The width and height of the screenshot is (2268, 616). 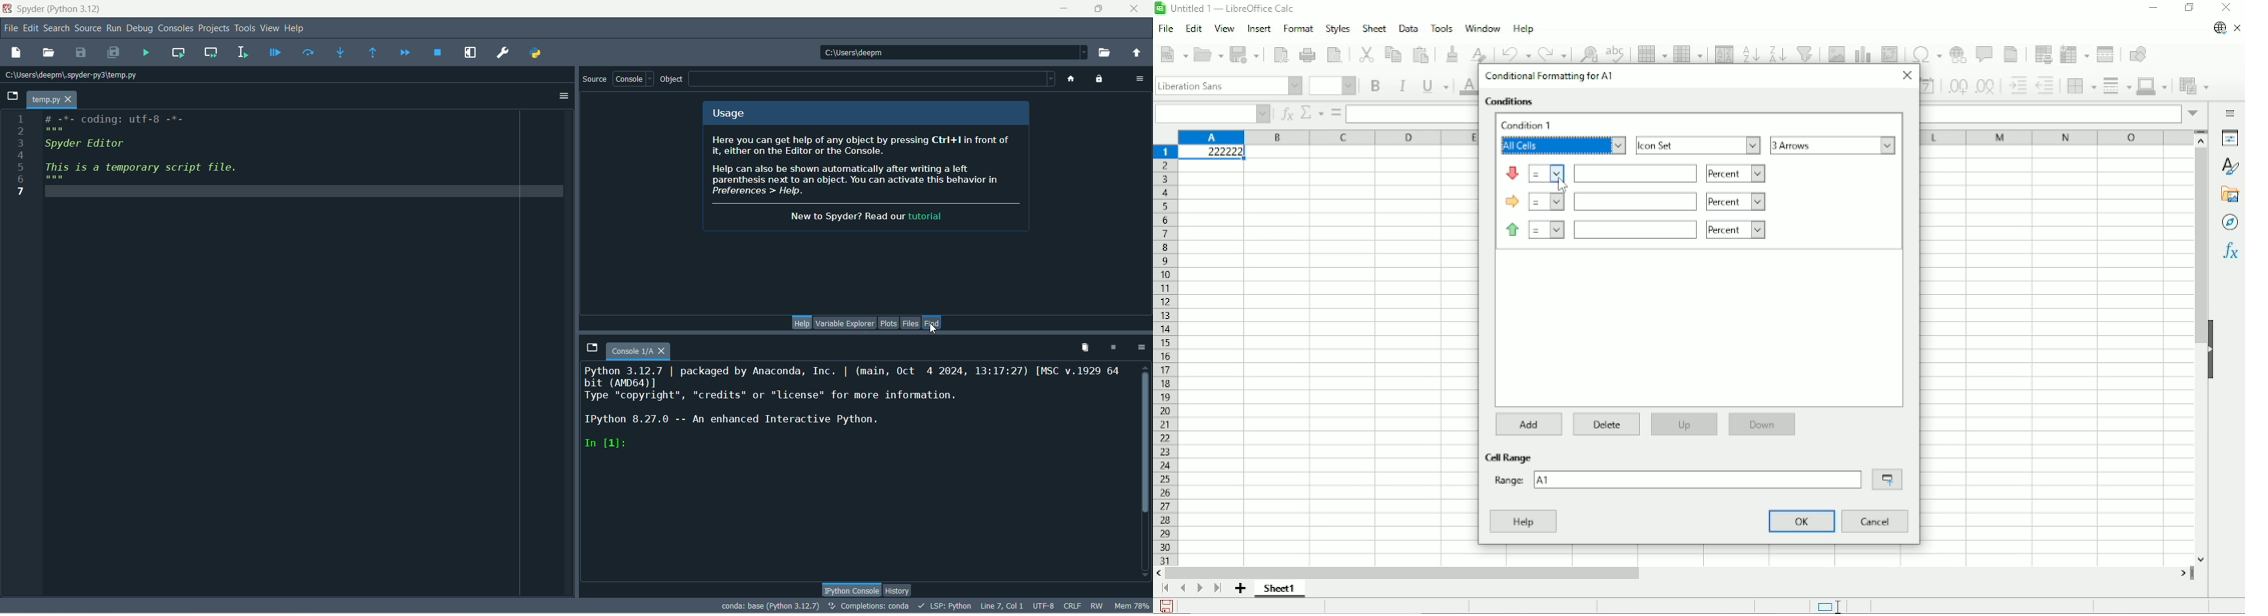 What do you see at coordinates (2230, 194) in the screenshot?
I see `Gallery` at bounding box center [2230, 194].